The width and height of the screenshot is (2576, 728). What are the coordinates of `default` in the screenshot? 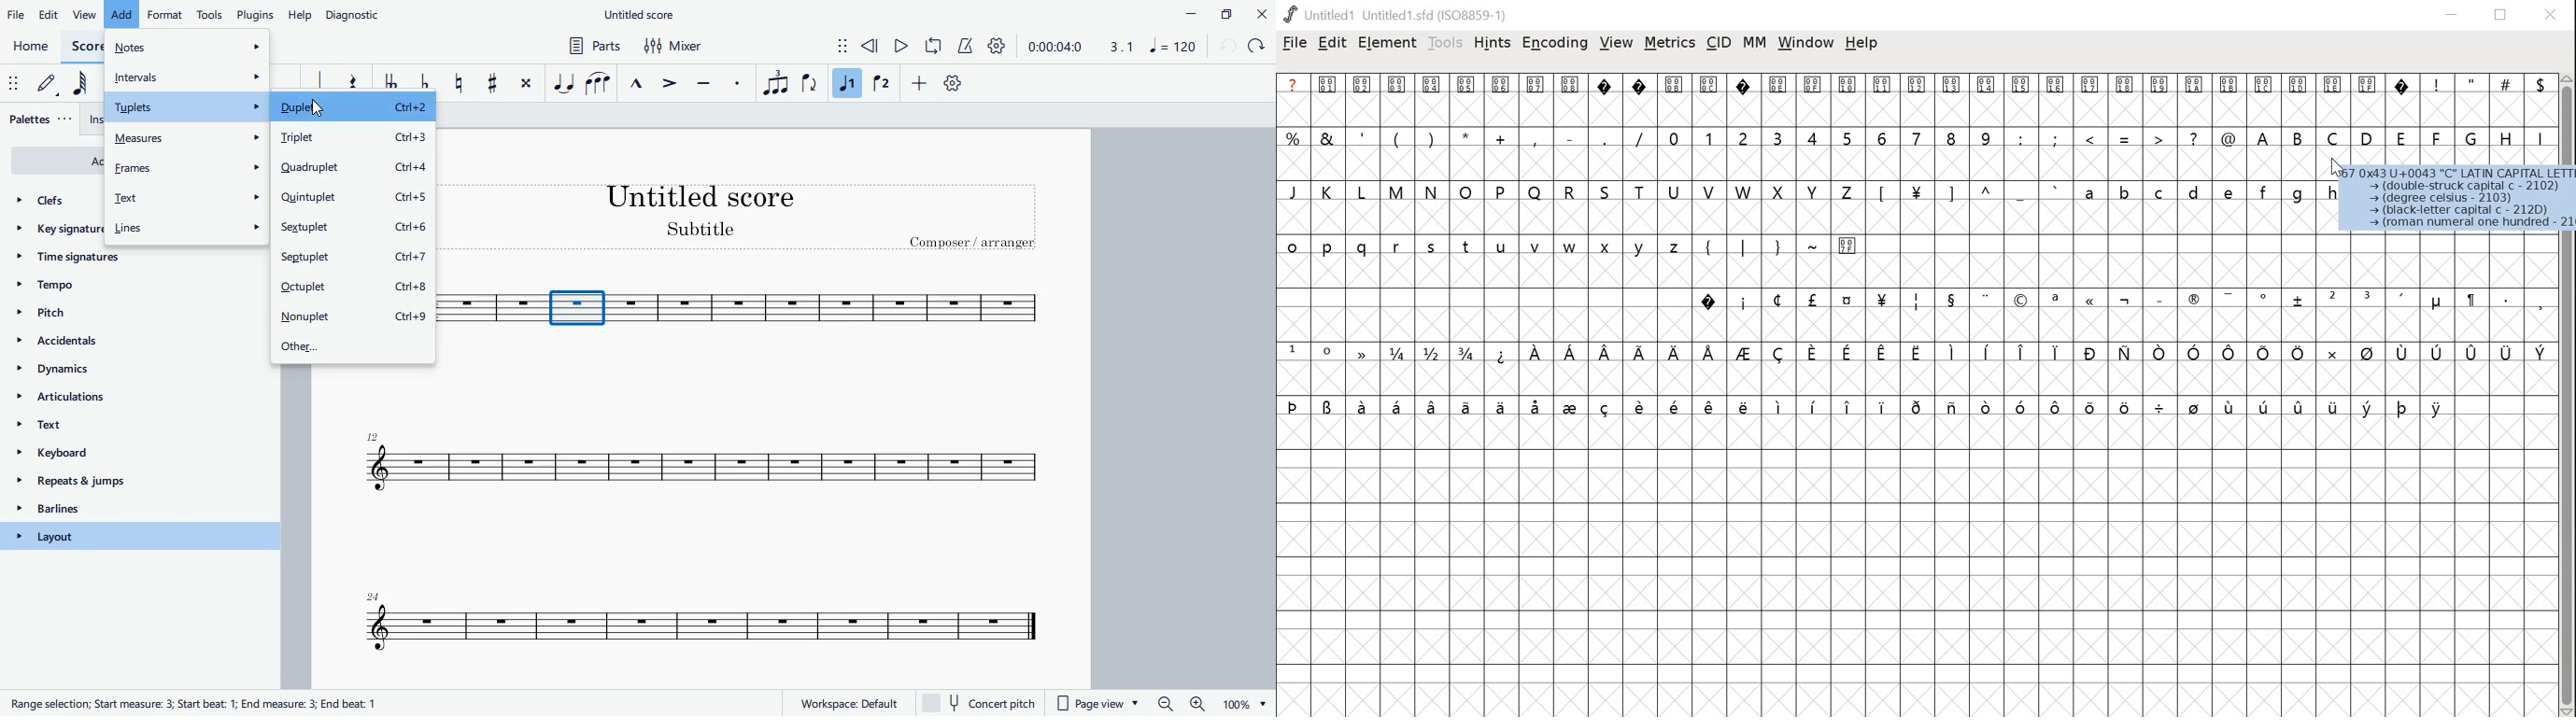 It's located at (50, 87).